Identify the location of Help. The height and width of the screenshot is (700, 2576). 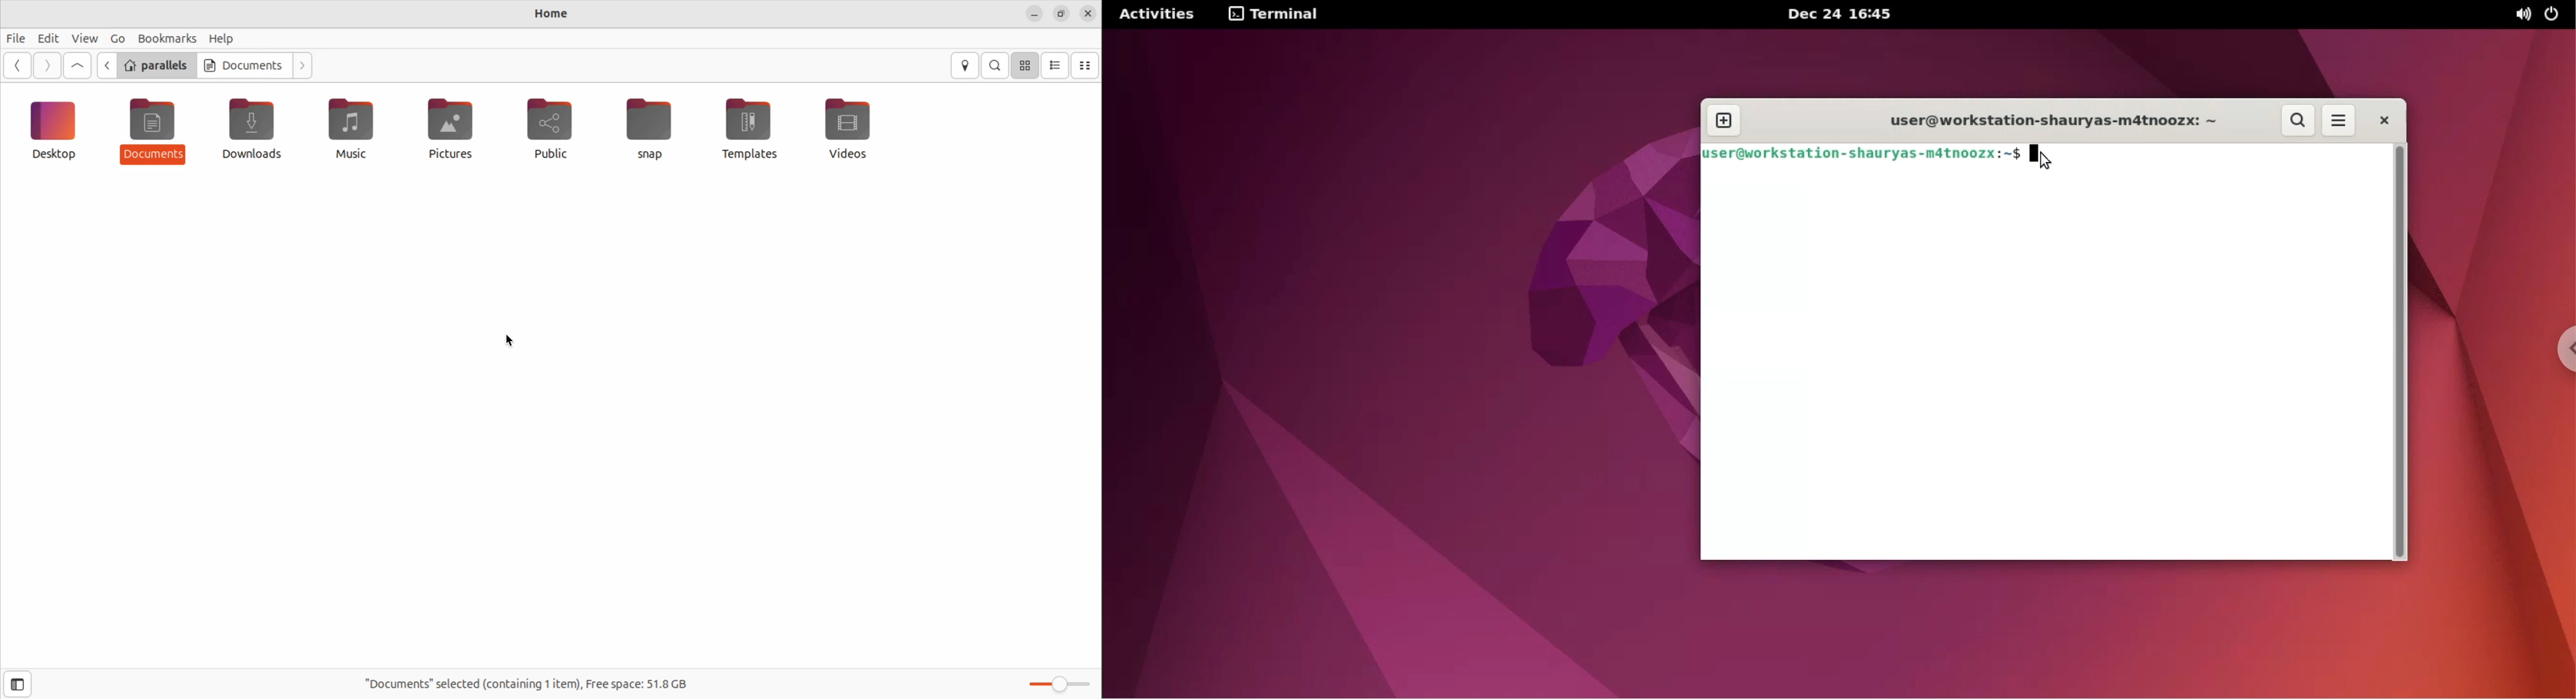
(224, 39).